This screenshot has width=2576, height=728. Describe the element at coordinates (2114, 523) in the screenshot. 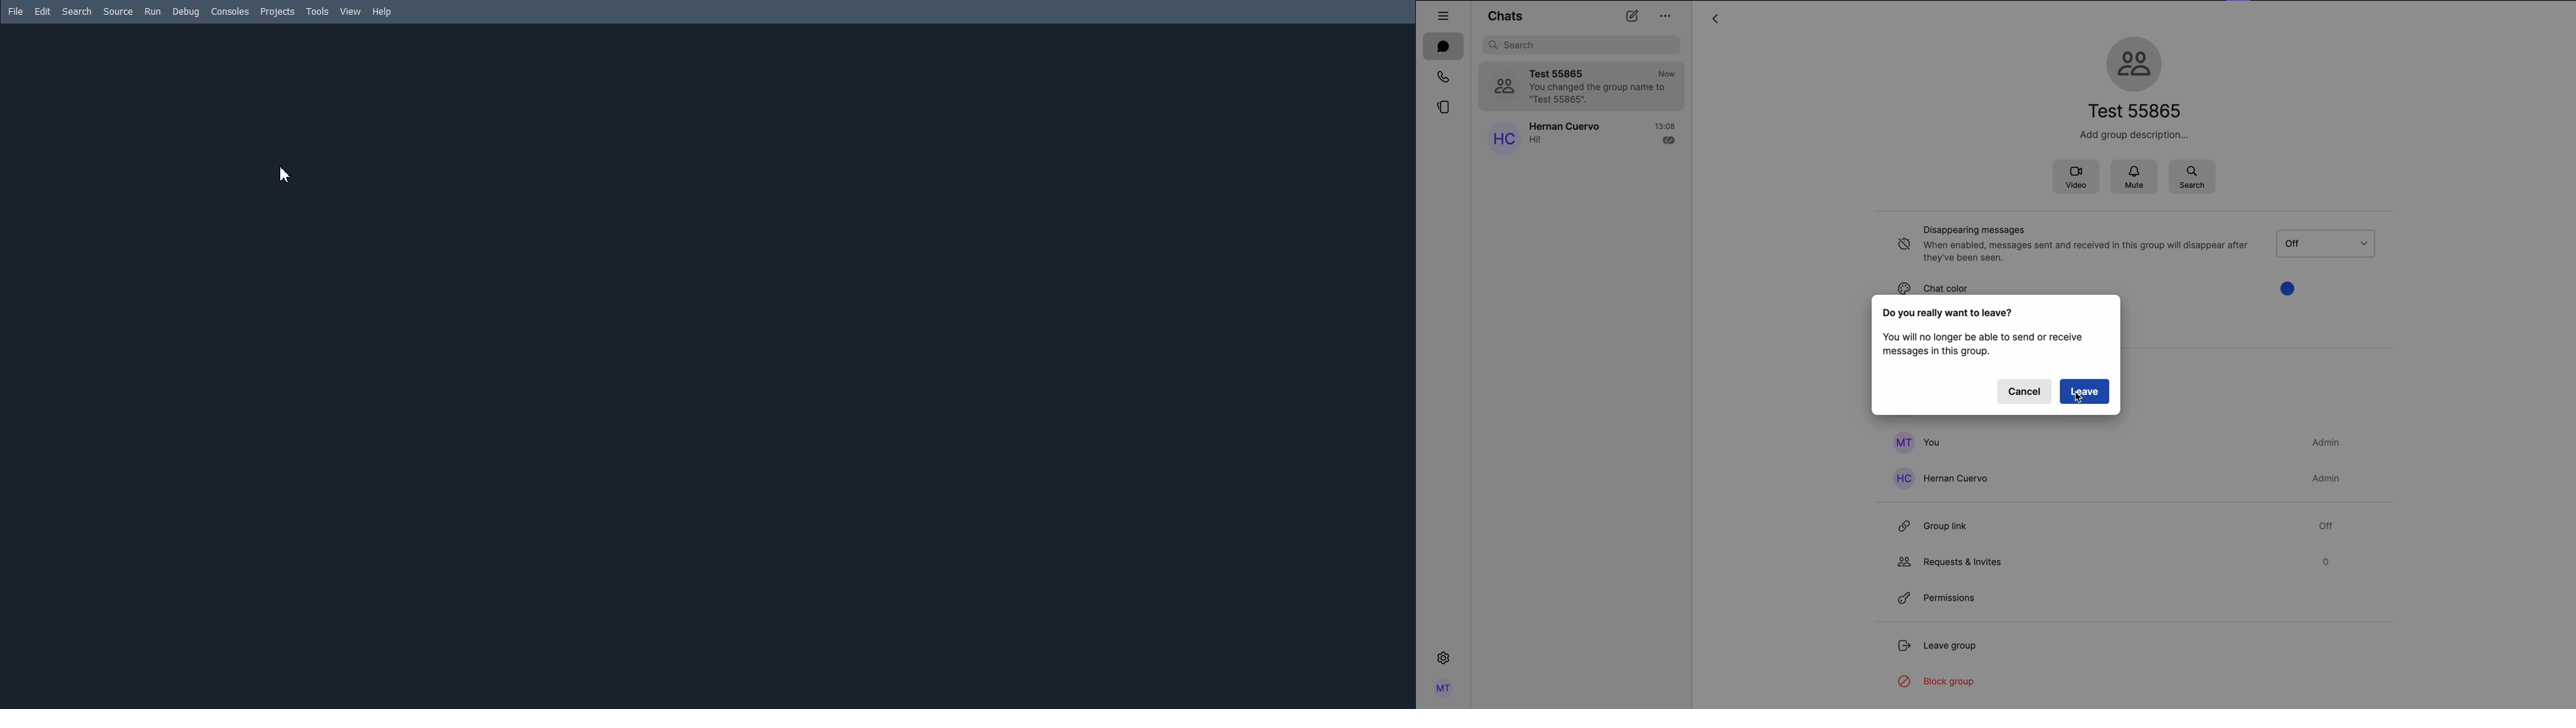

I see `group link off` at that location.